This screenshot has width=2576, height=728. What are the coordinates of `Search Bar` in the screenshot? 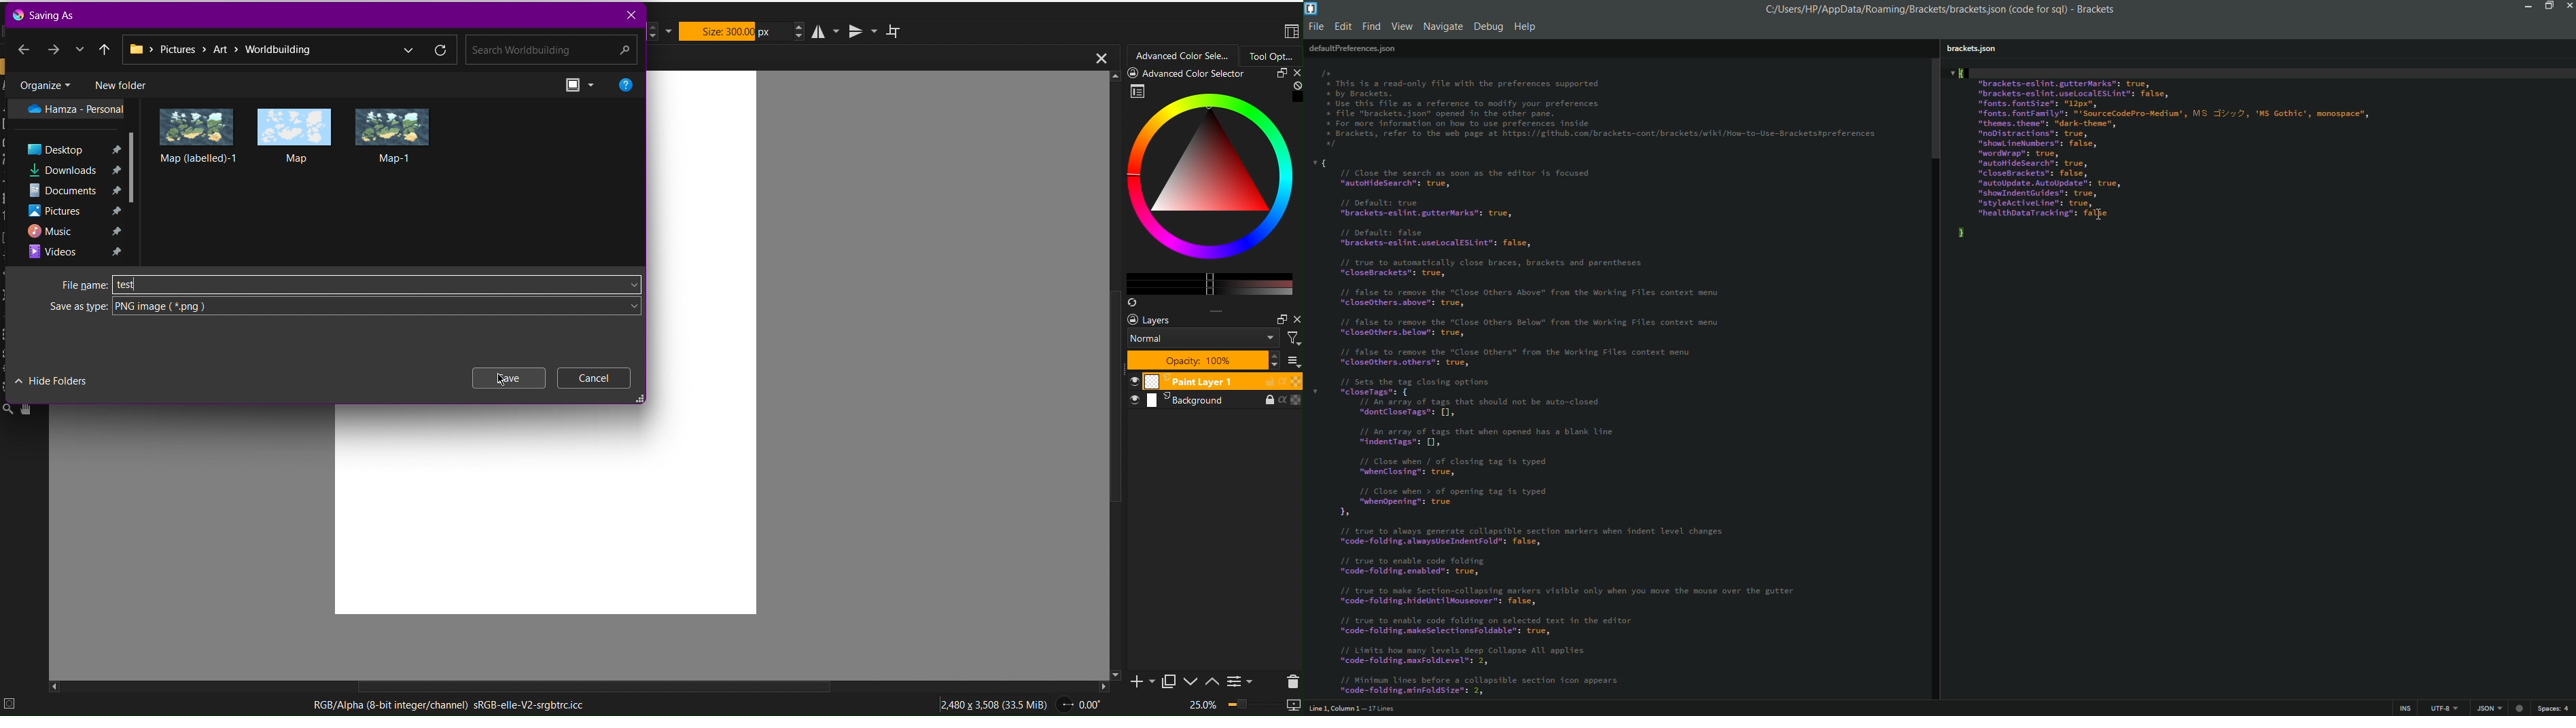 It's located at (548, 50).